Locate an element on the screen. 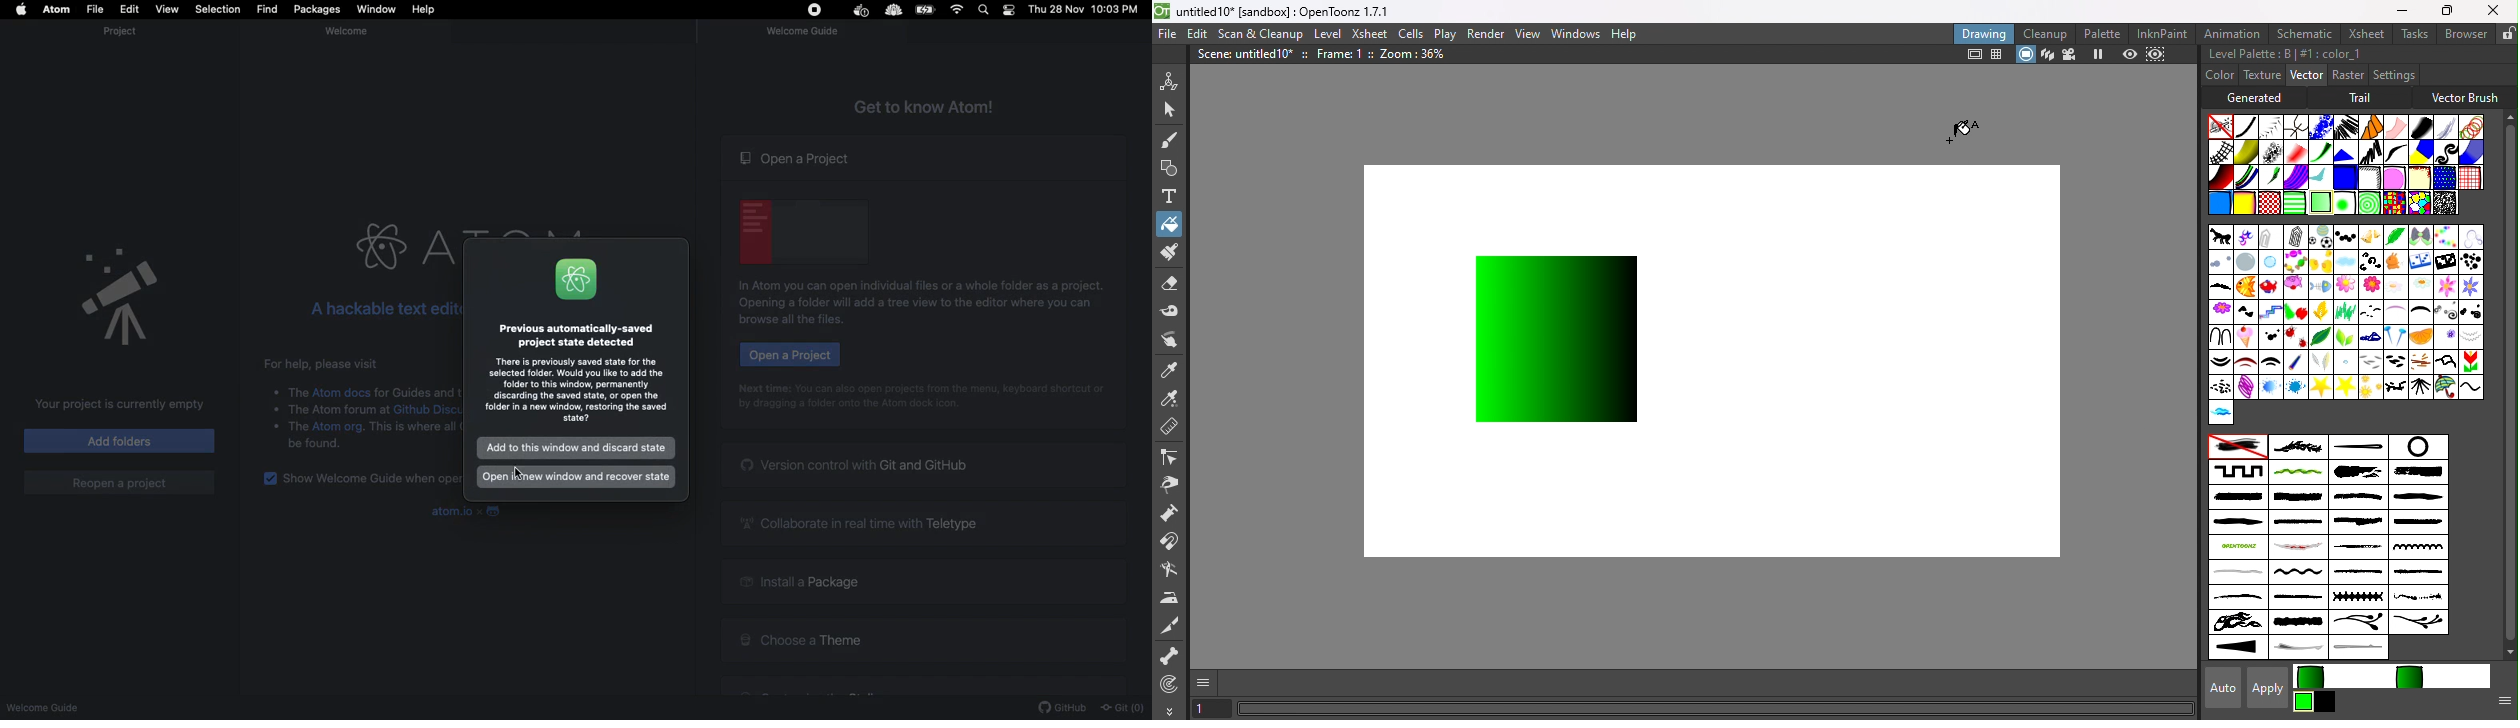  Atom is located at coordinates (576, 279).